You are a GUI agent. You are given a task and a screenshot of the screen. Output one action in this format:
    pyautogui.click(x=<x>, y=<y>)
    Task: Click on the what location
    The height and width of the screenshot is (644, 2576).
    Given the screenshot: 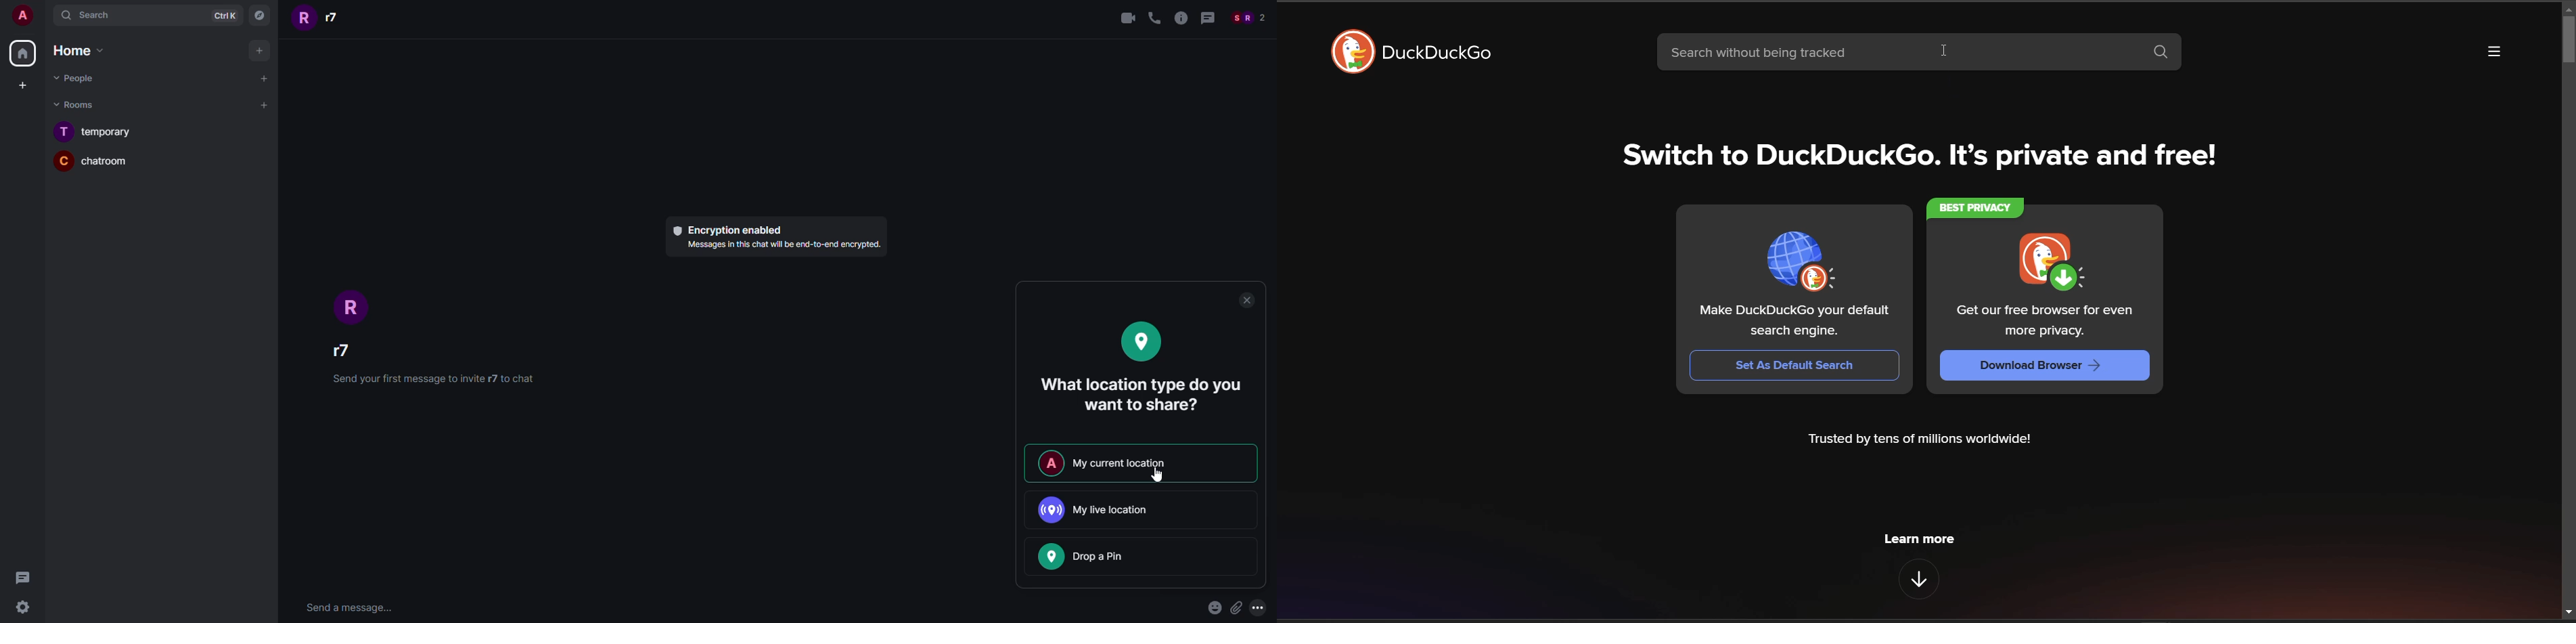 What is the action you would take?
    pyautogui.click(x=1143, y=395)
    